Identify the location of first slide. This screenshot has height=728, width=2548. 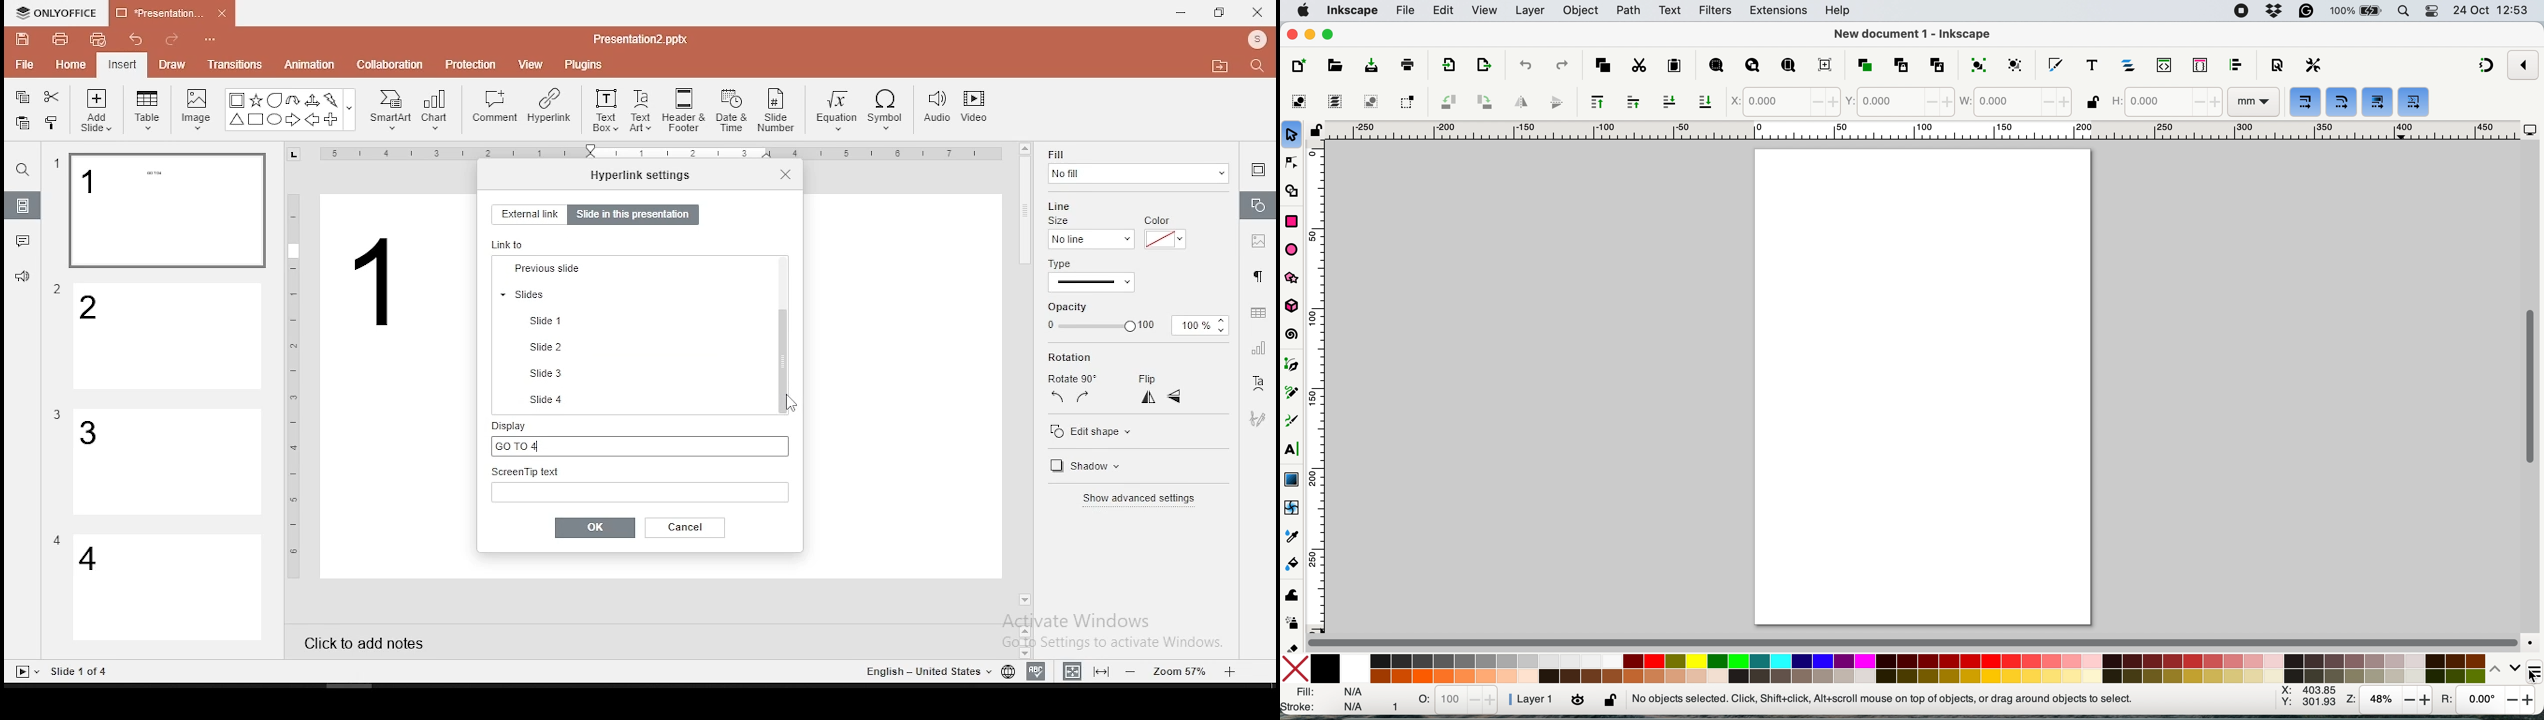
(632, 269).